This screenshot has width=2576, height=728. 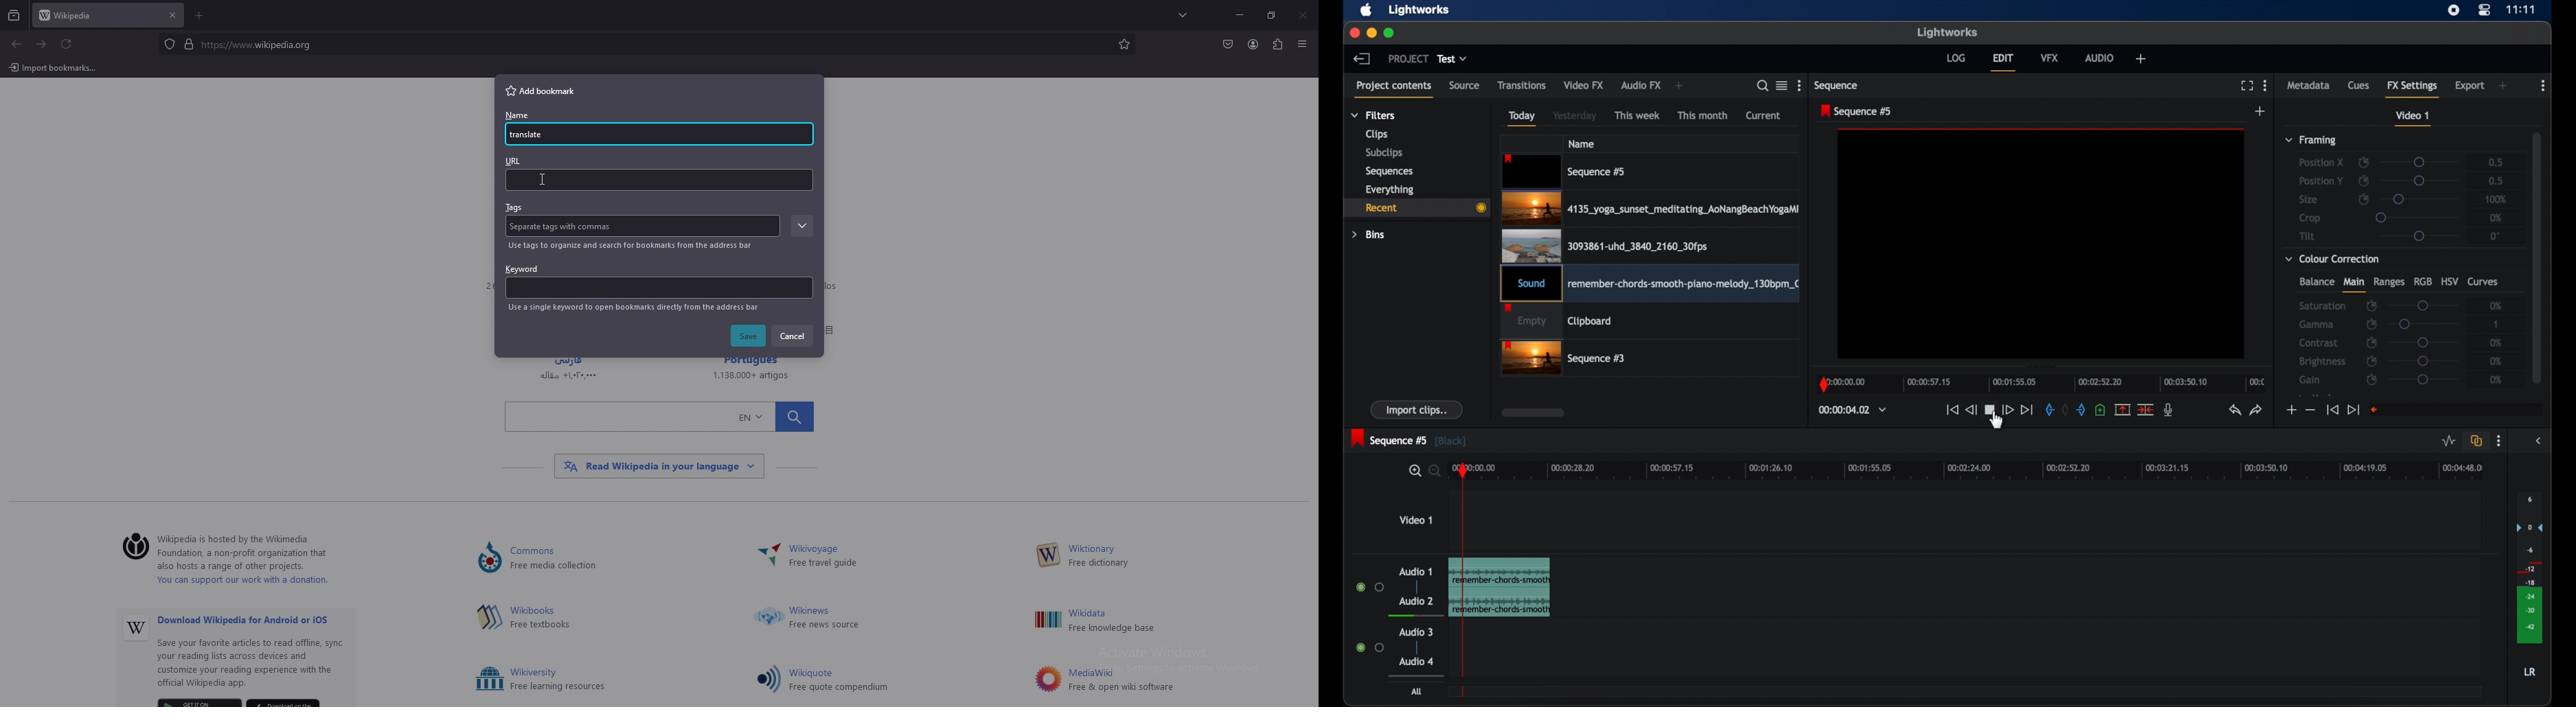 I want to click on screen recorder icon, so click(x=2454, y=10).